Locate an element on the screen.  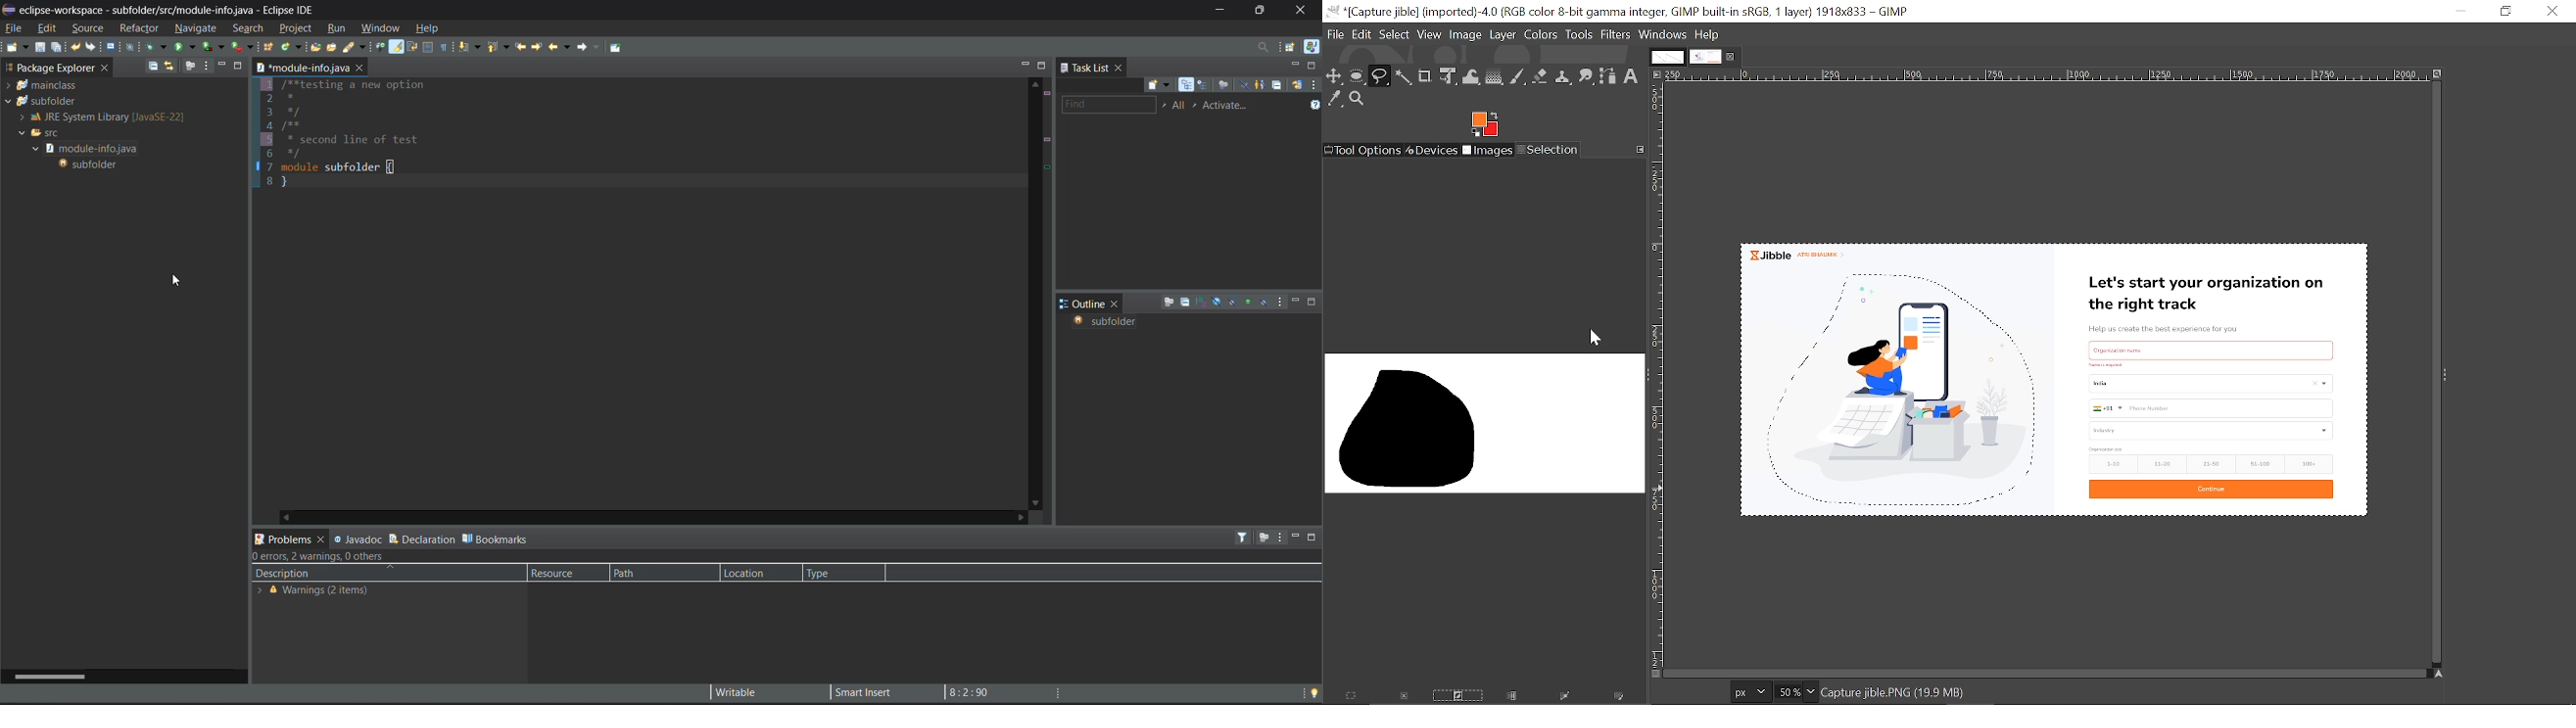
minimize is located at coordinates (1296, 301).